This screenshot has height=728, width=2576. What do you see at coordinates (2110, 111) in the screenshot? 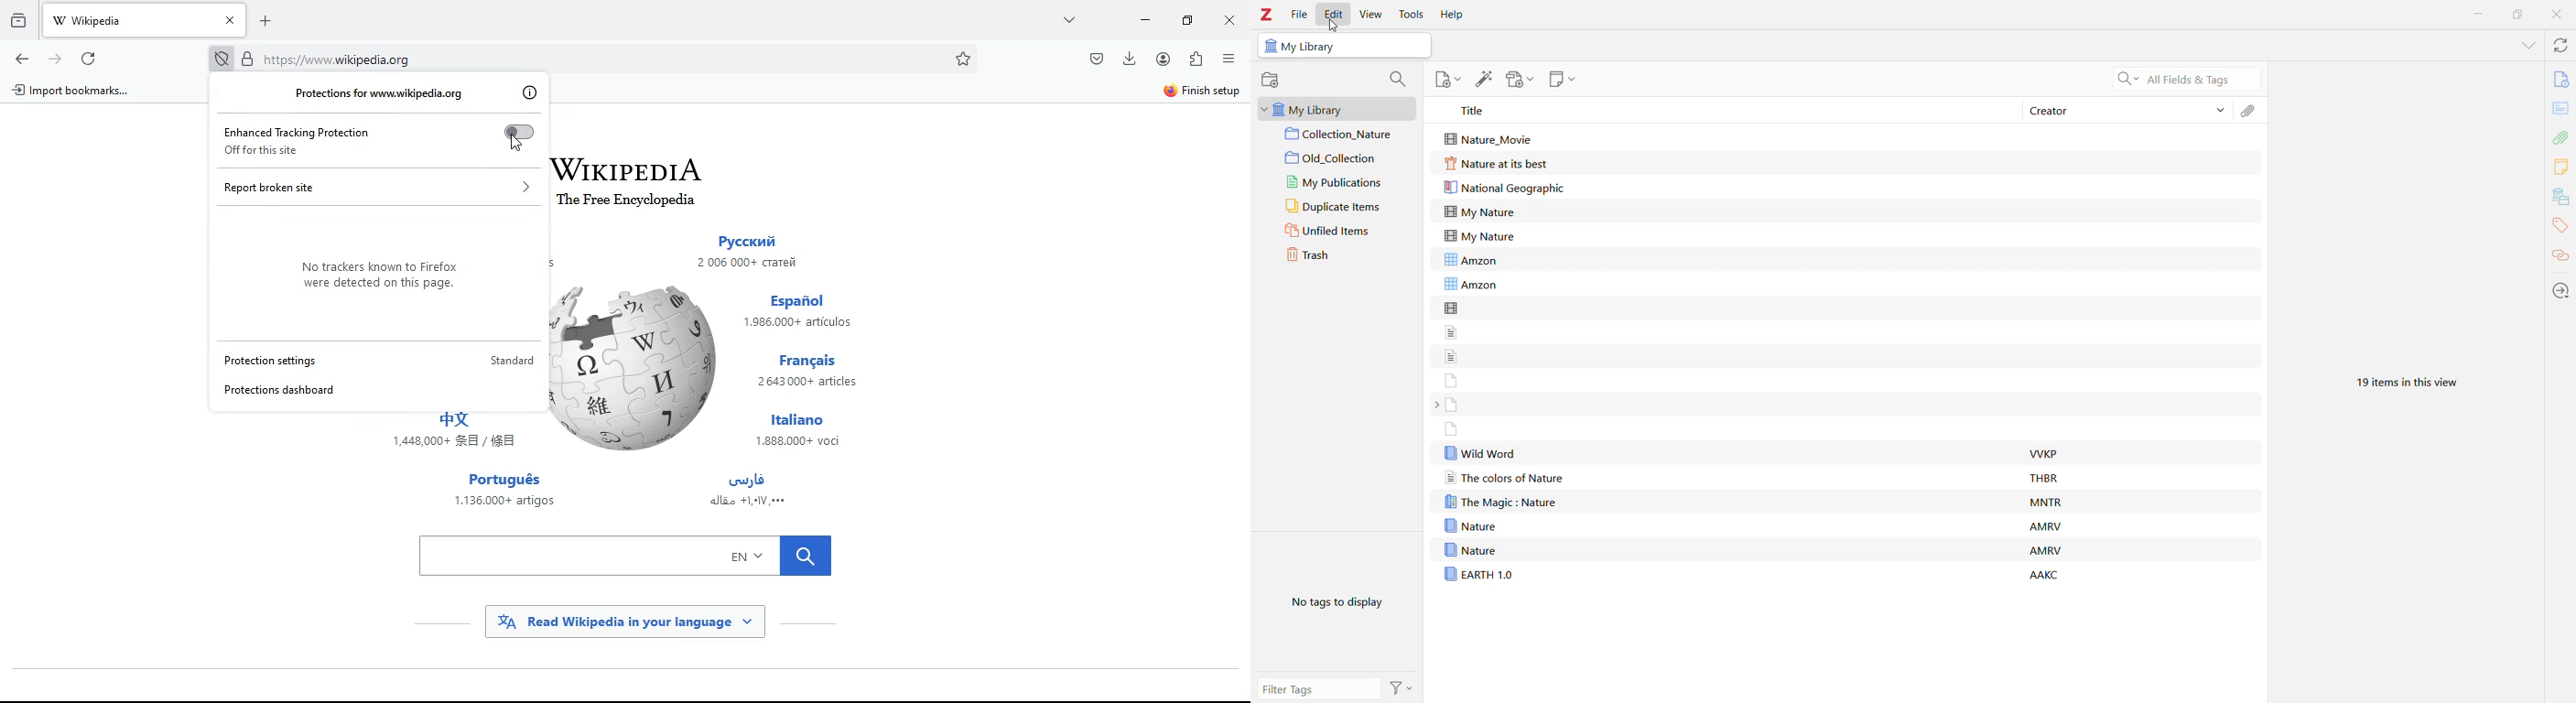
I see `Creator` at bounding box center [2110, 111].